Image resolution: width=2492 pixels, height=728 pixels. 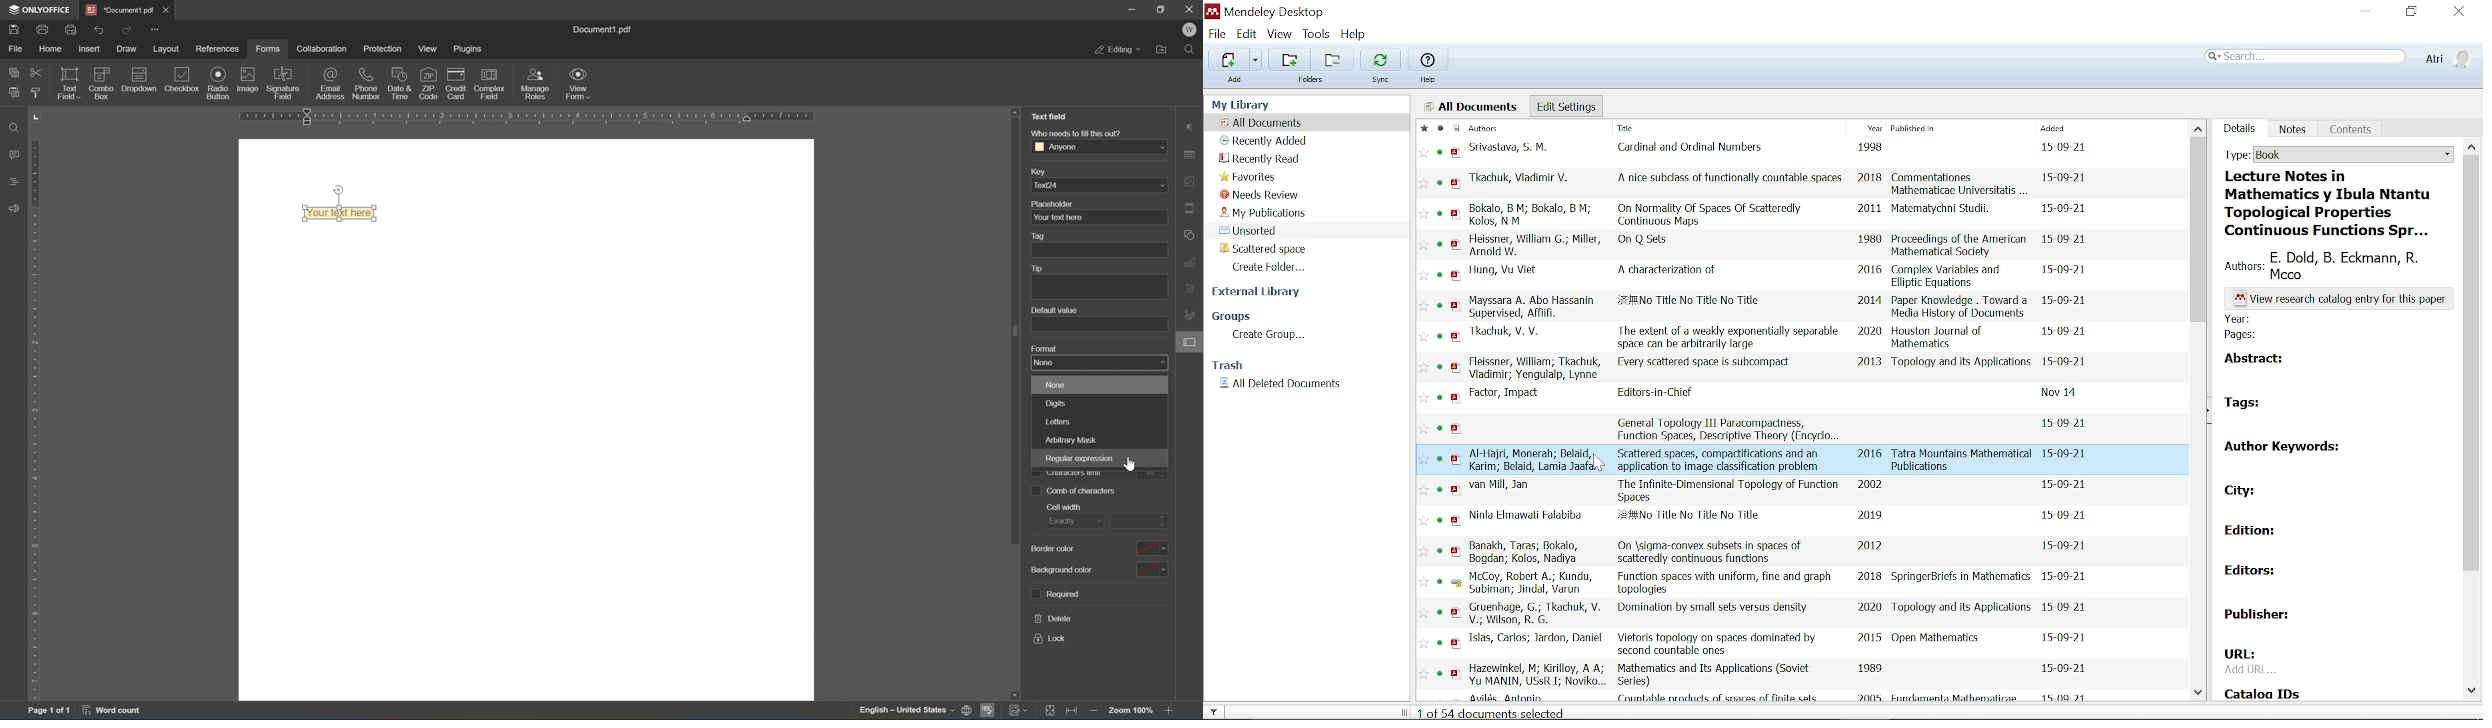 What do you see at coordinates (14, 70) in the screenshot?
I see `copy` at bounding box center [14, 70].